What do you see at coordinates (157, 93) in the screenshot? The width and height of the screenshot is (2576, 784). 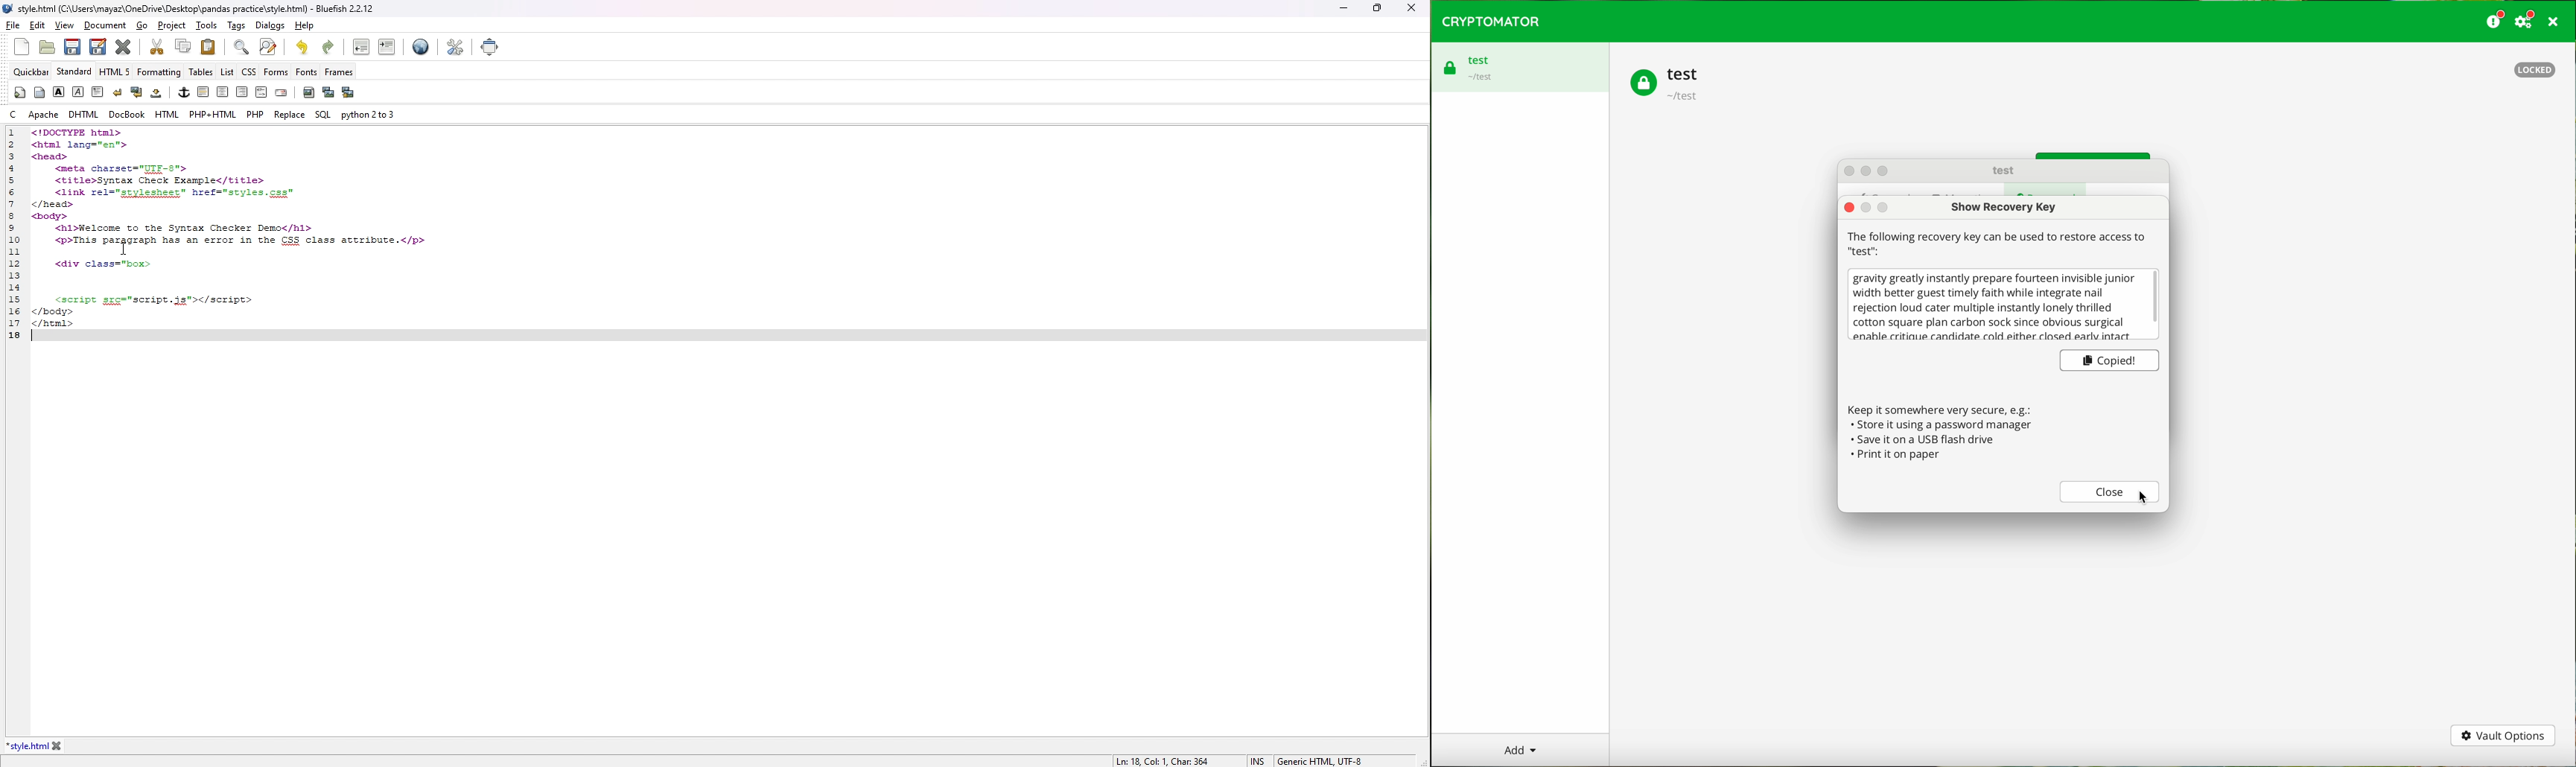 I see `non breaking space` at bounding box center [157, 93].